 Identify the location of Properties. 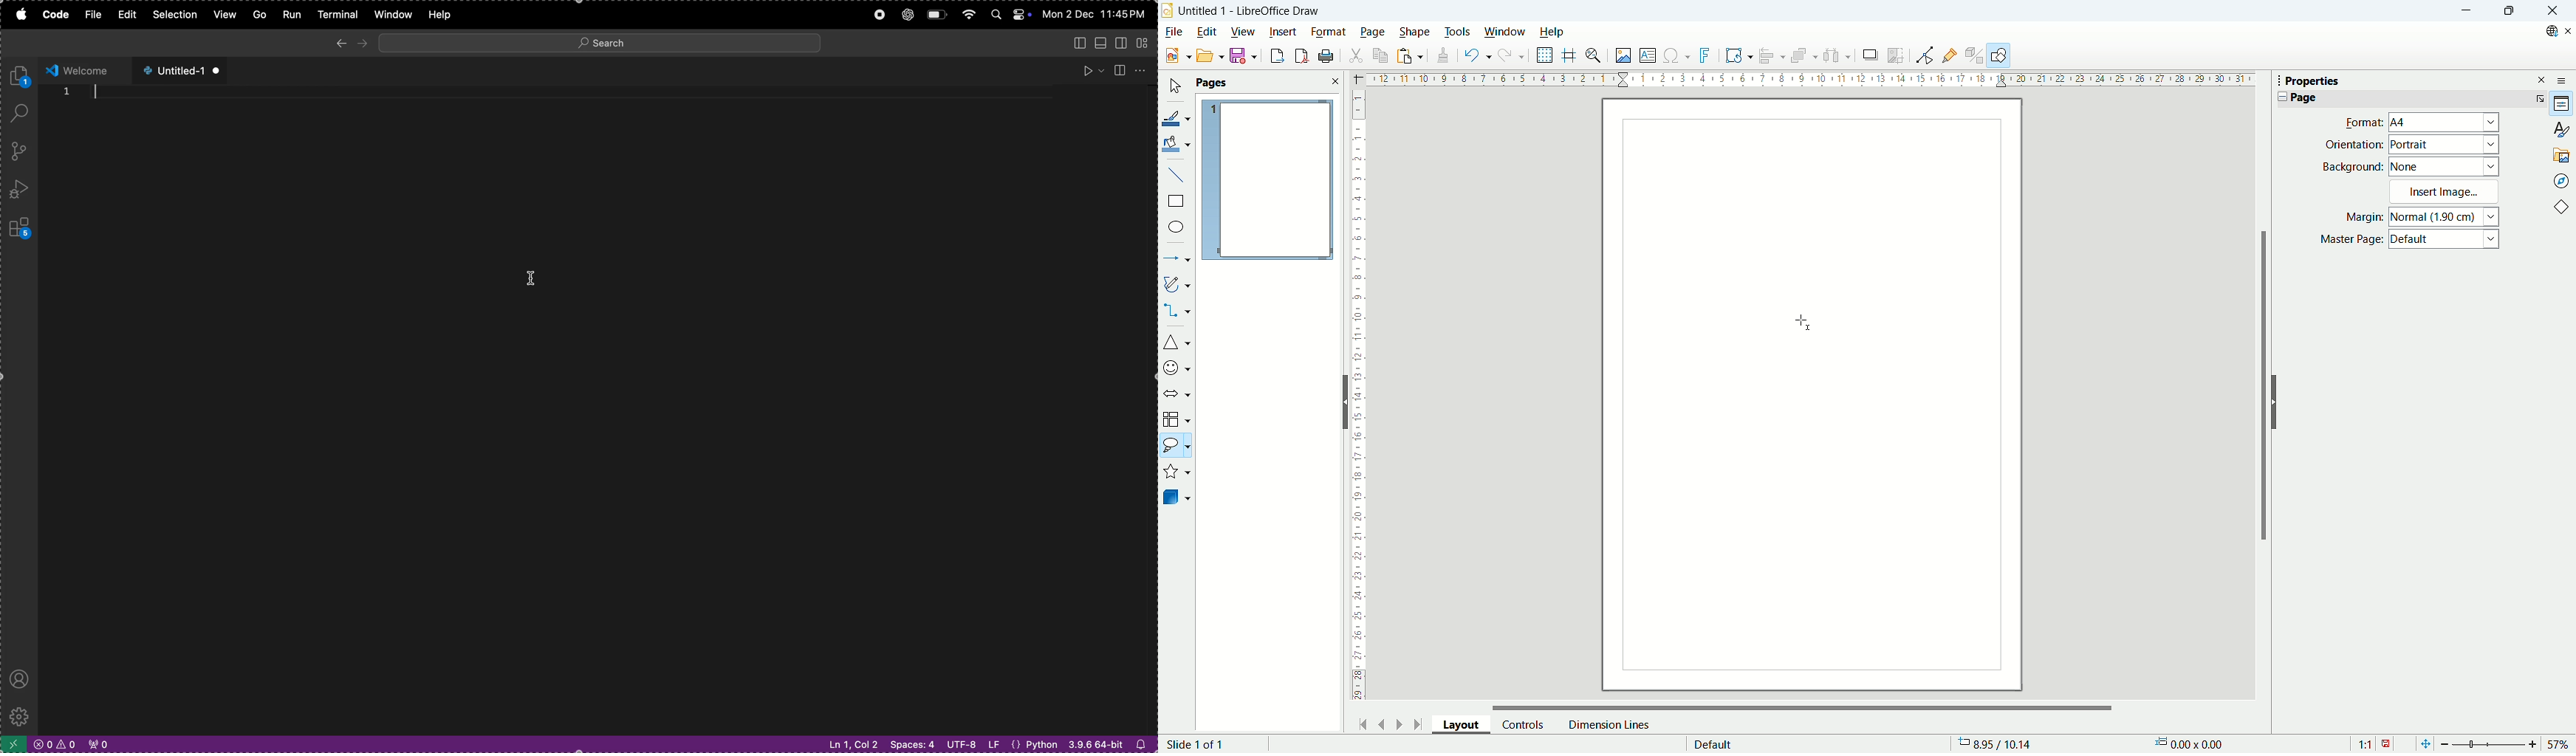
(2312, 81).